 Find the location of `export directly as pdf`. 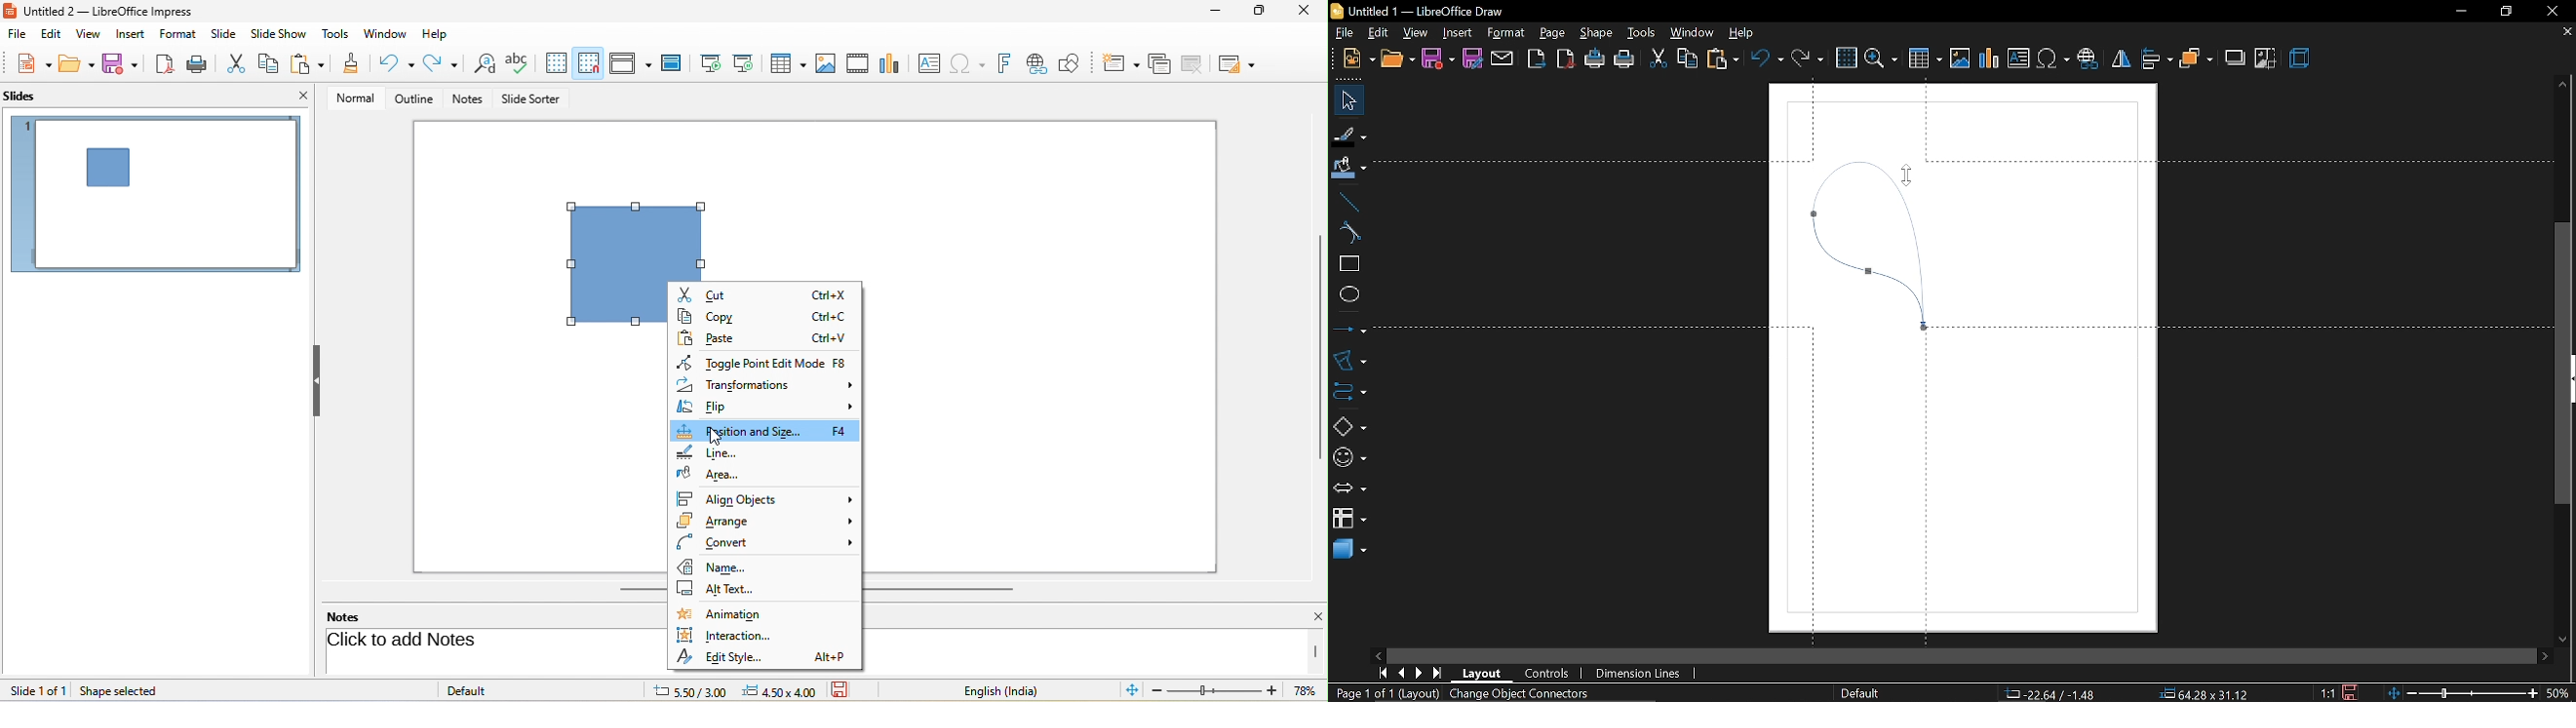

export directly as pdf is located at coordinates (166, 64).